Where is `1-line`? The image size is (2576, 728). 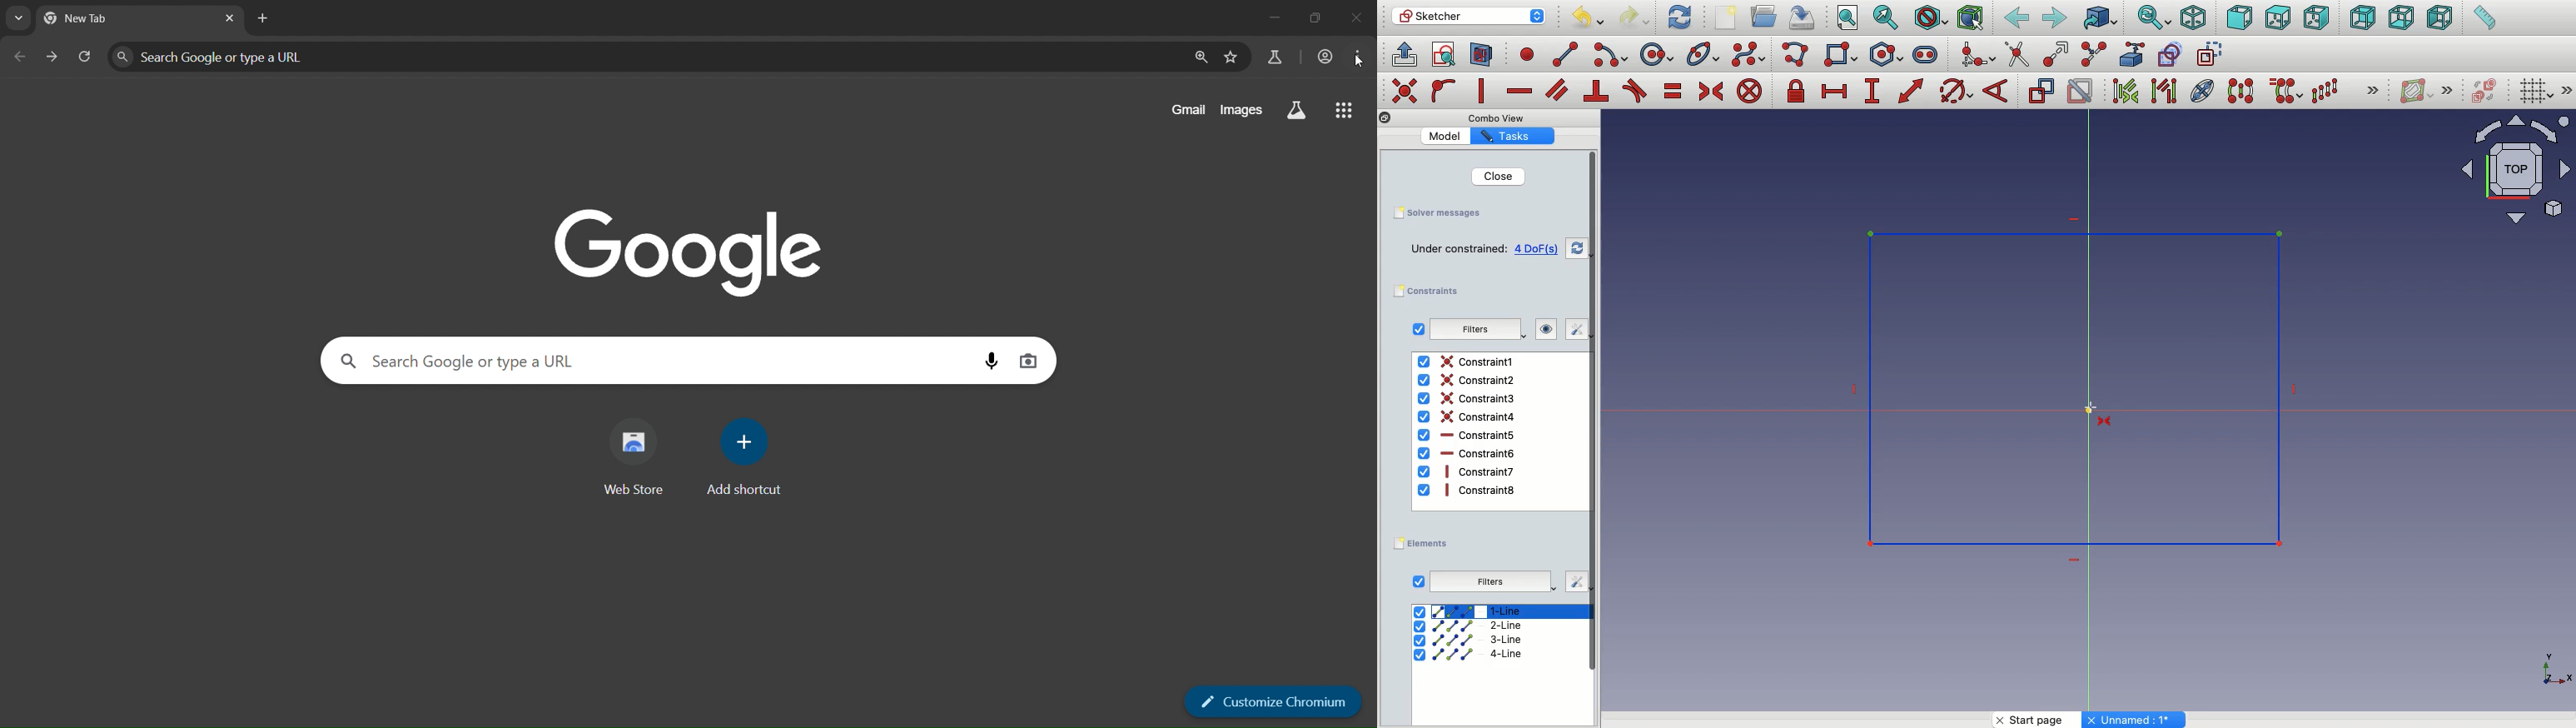
1-line is located at coordinates (1470, 611).